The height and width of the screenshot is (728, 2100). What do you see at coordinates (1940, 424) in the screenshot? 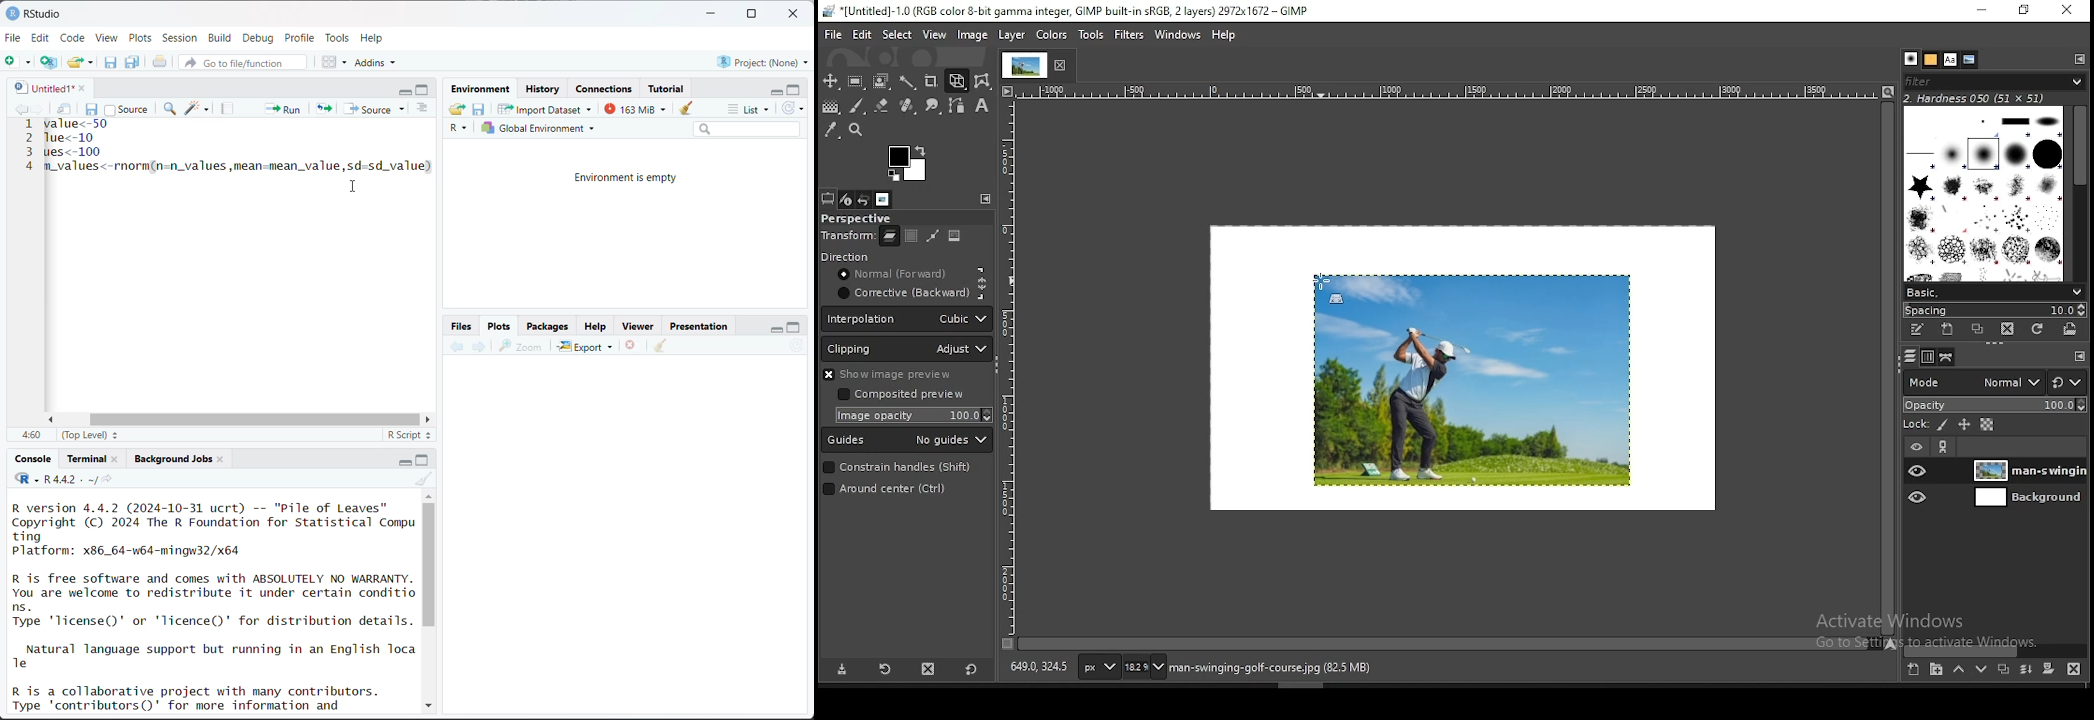
I see `lock pixels` at bounding box center [1940, 424].